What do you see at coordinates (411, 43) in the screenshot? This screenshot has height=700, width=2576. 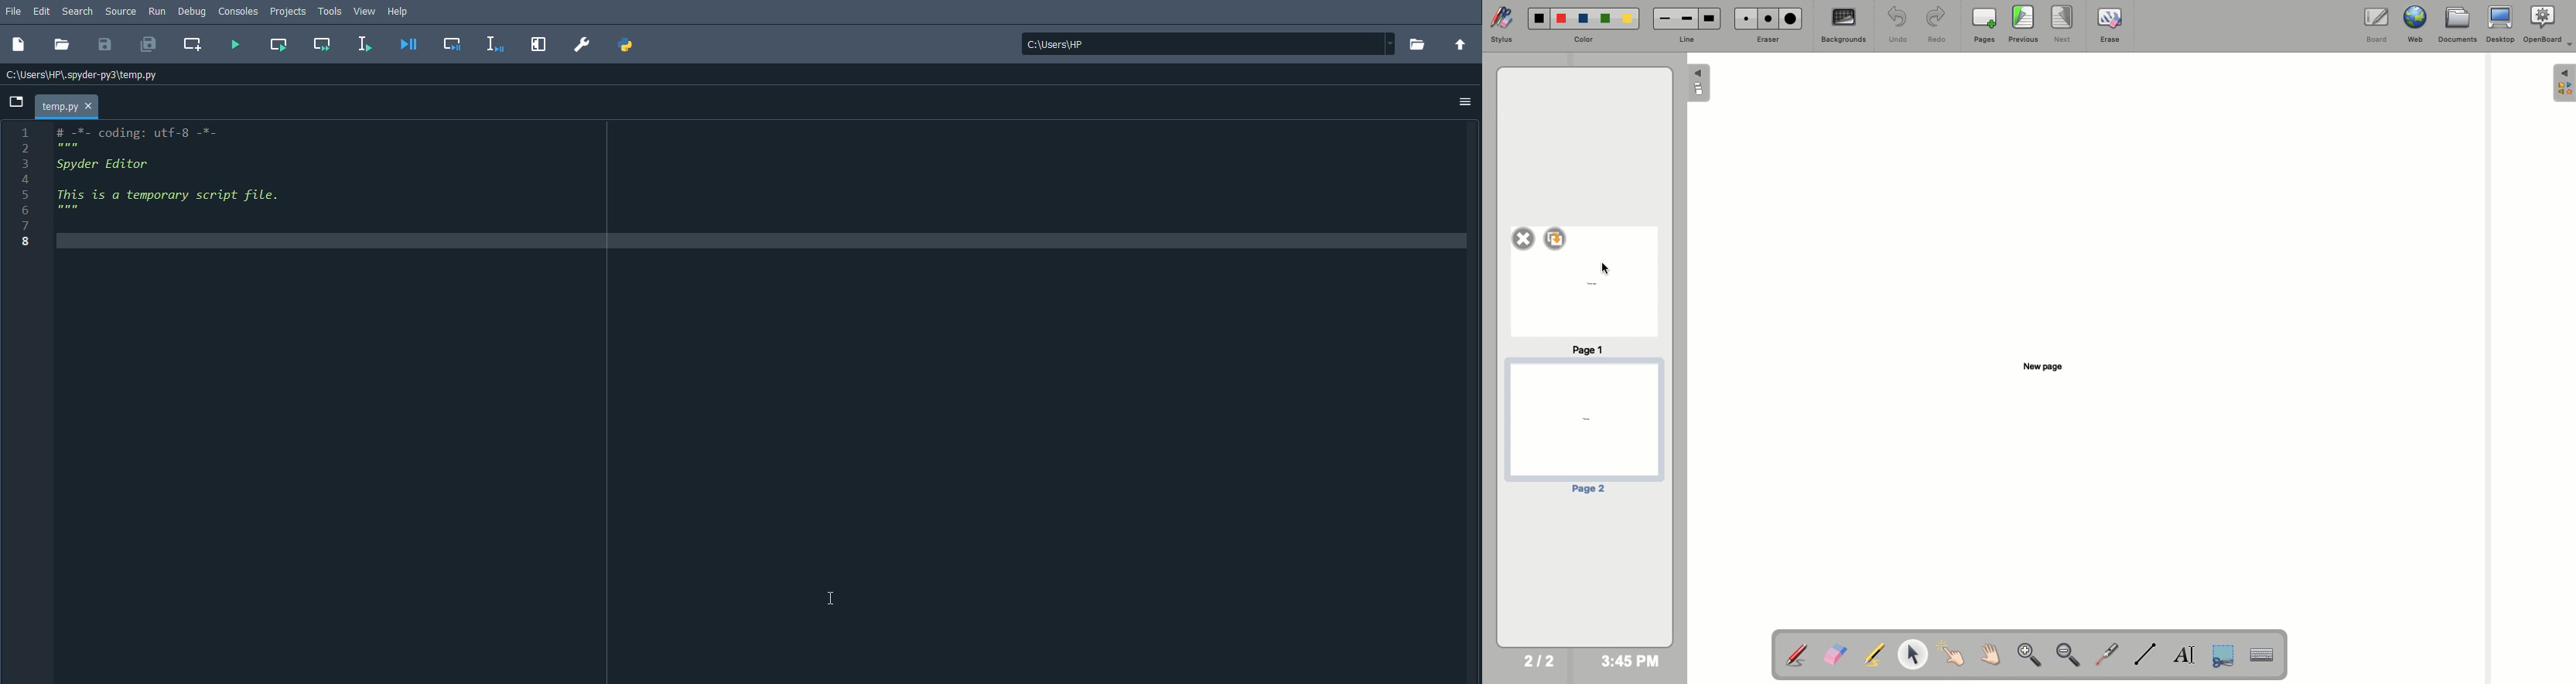 I see `Debug file` at bounding box center [411, 43].